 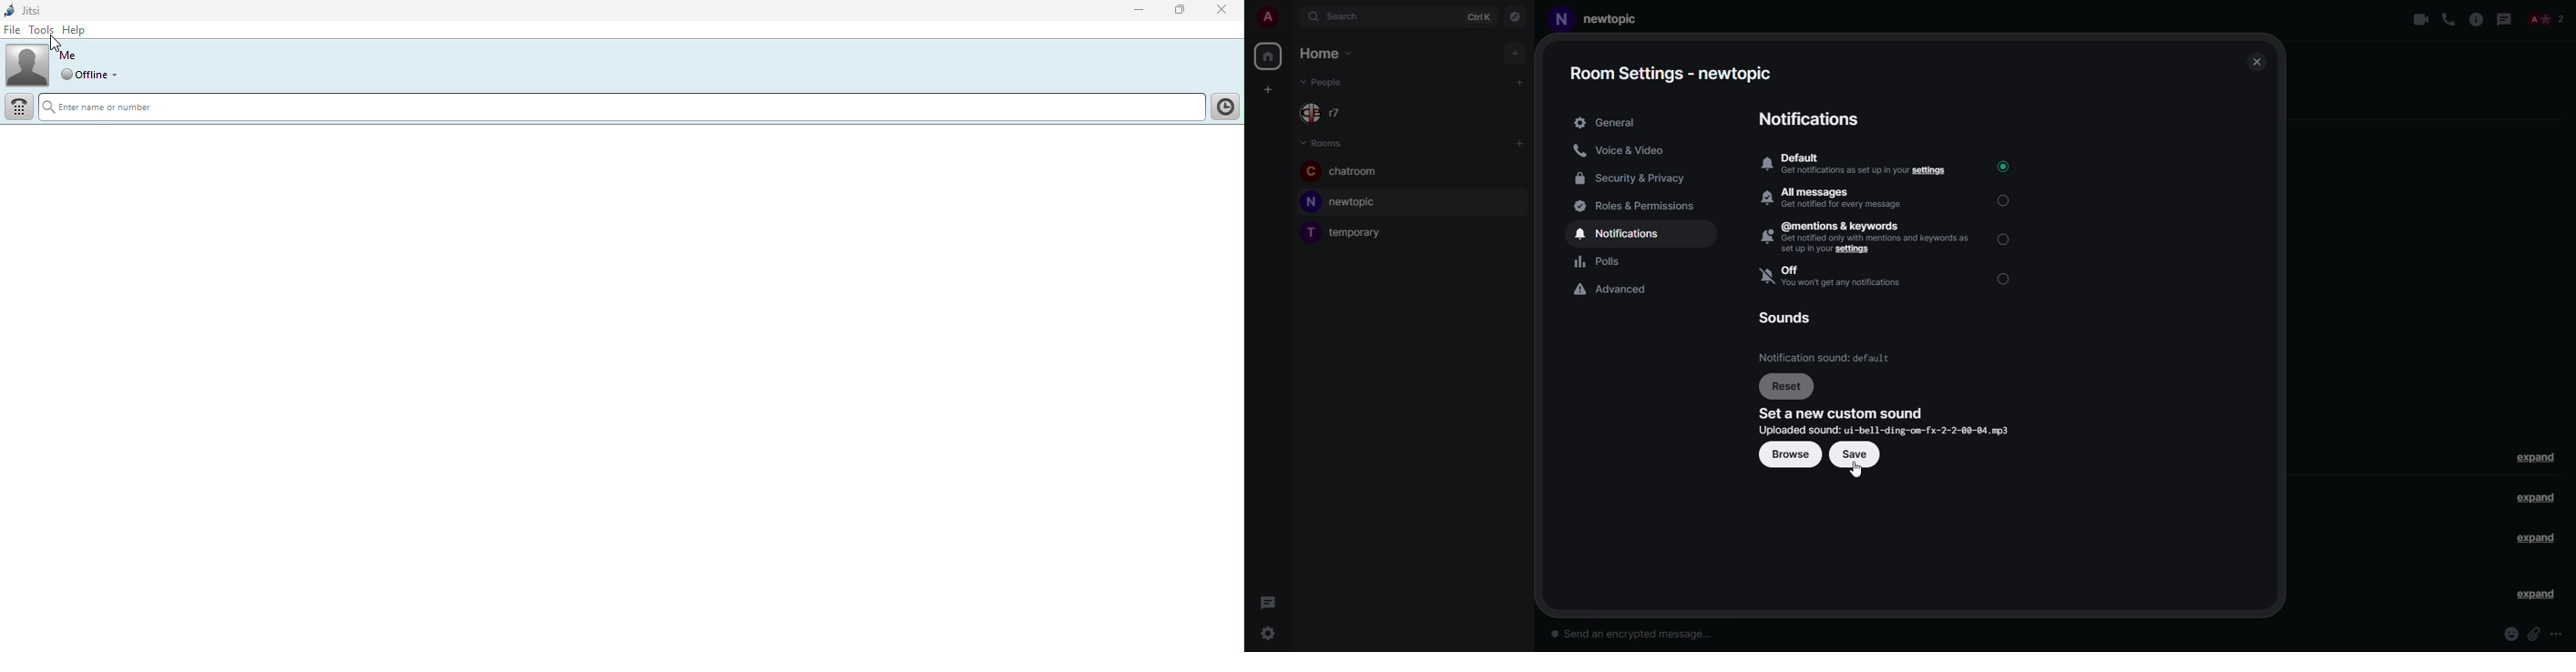 What do you see at coordinates (1324, 143) in the screenshot?
I see `rooms` at bounding box center [1324, 143].